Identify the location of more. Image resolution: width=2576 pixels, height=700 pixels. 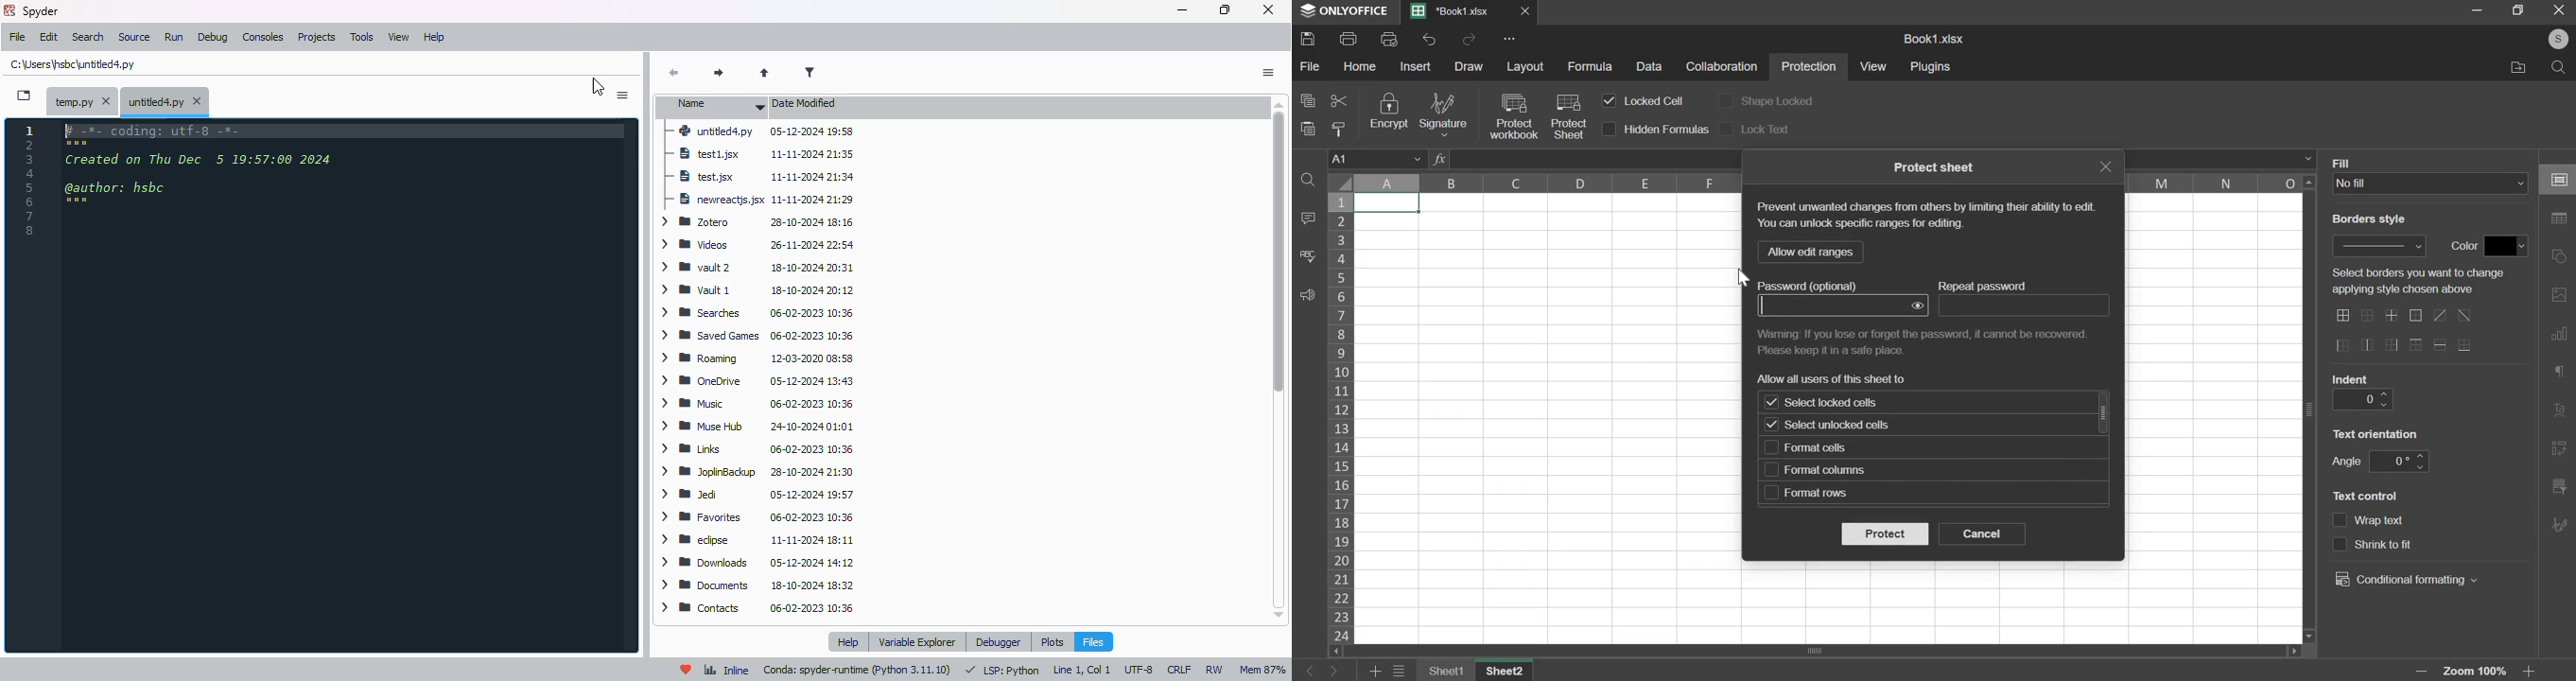
(1512, 38).